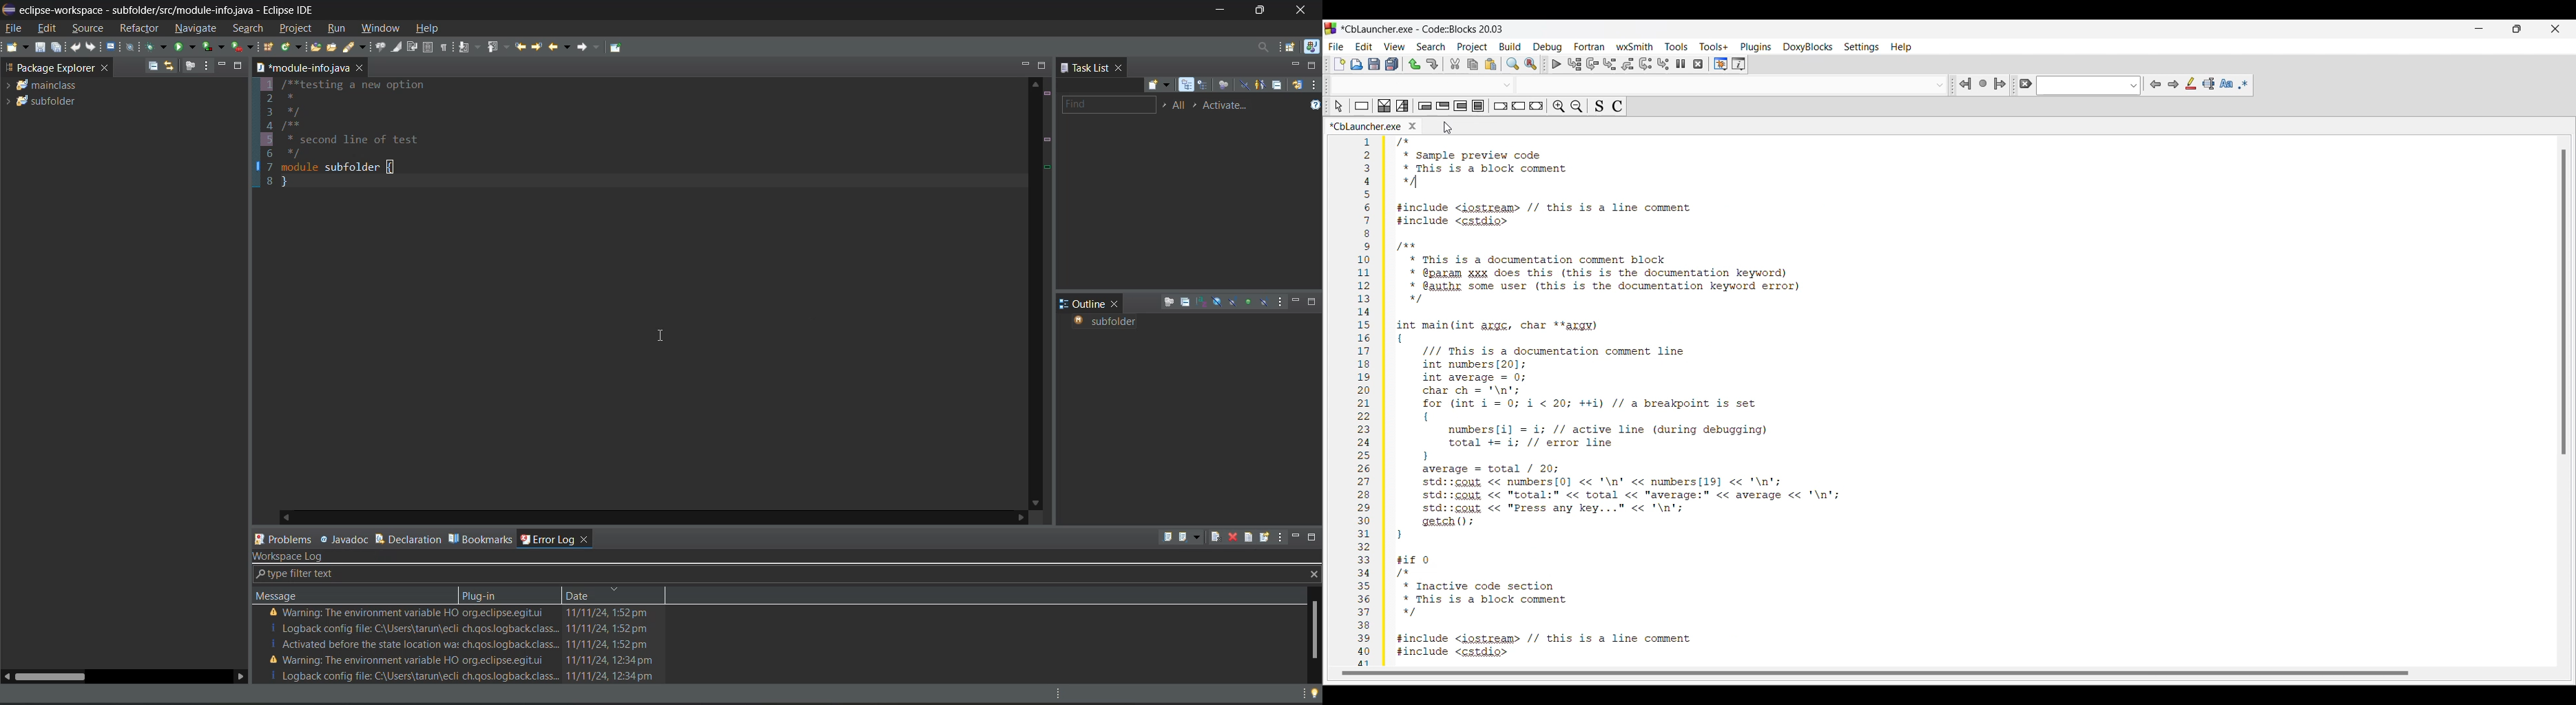  I want to click on Redo, so click(1432, 64).